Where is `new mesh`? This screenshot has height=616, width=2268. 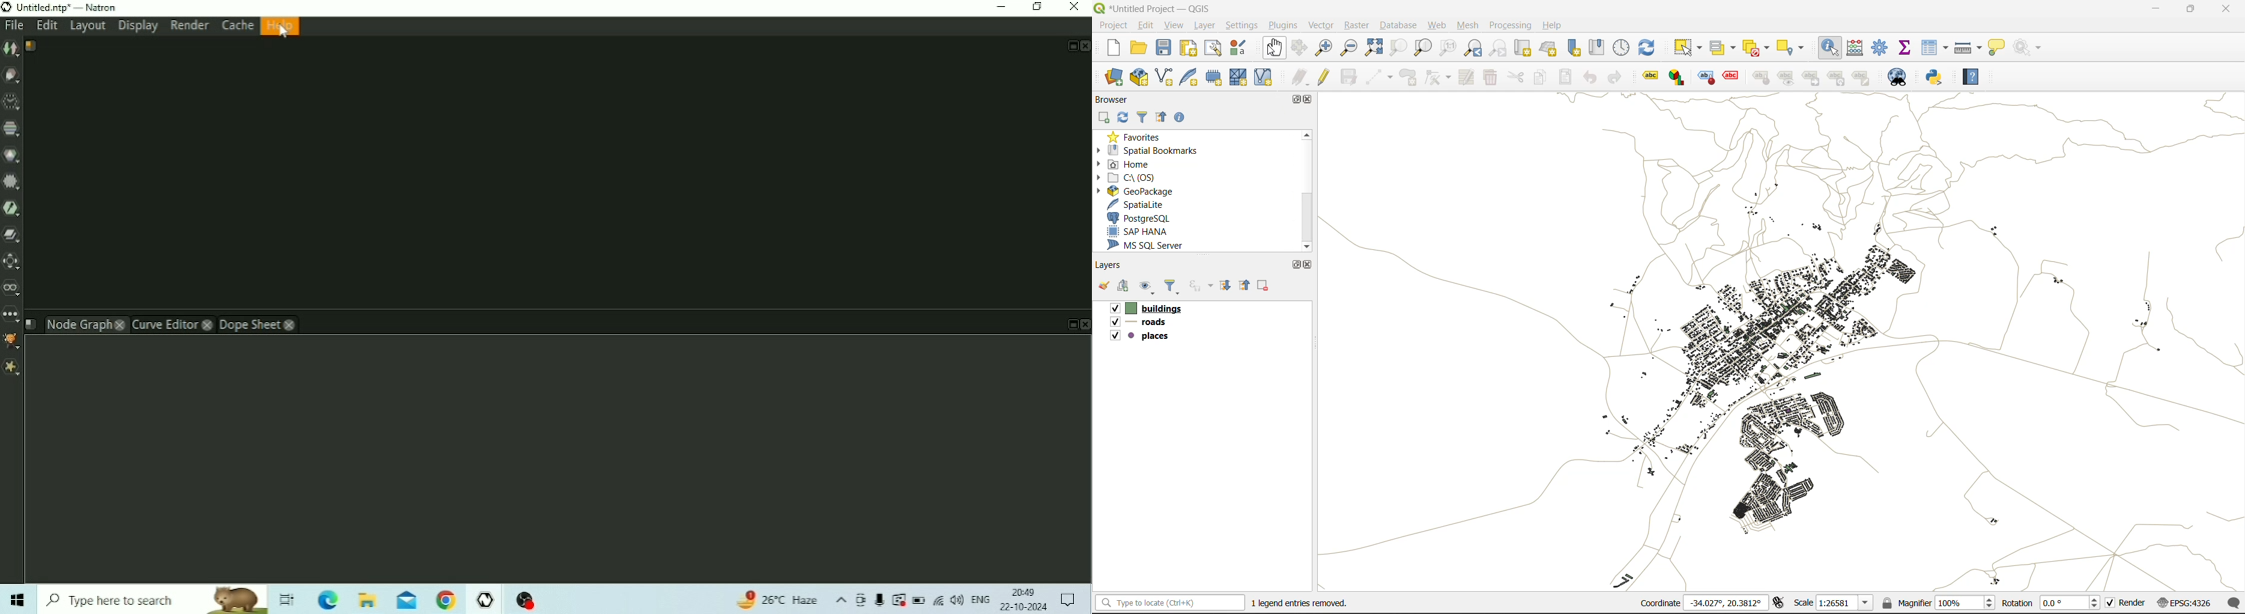
new mesh is located at coordinates (1239, 76).